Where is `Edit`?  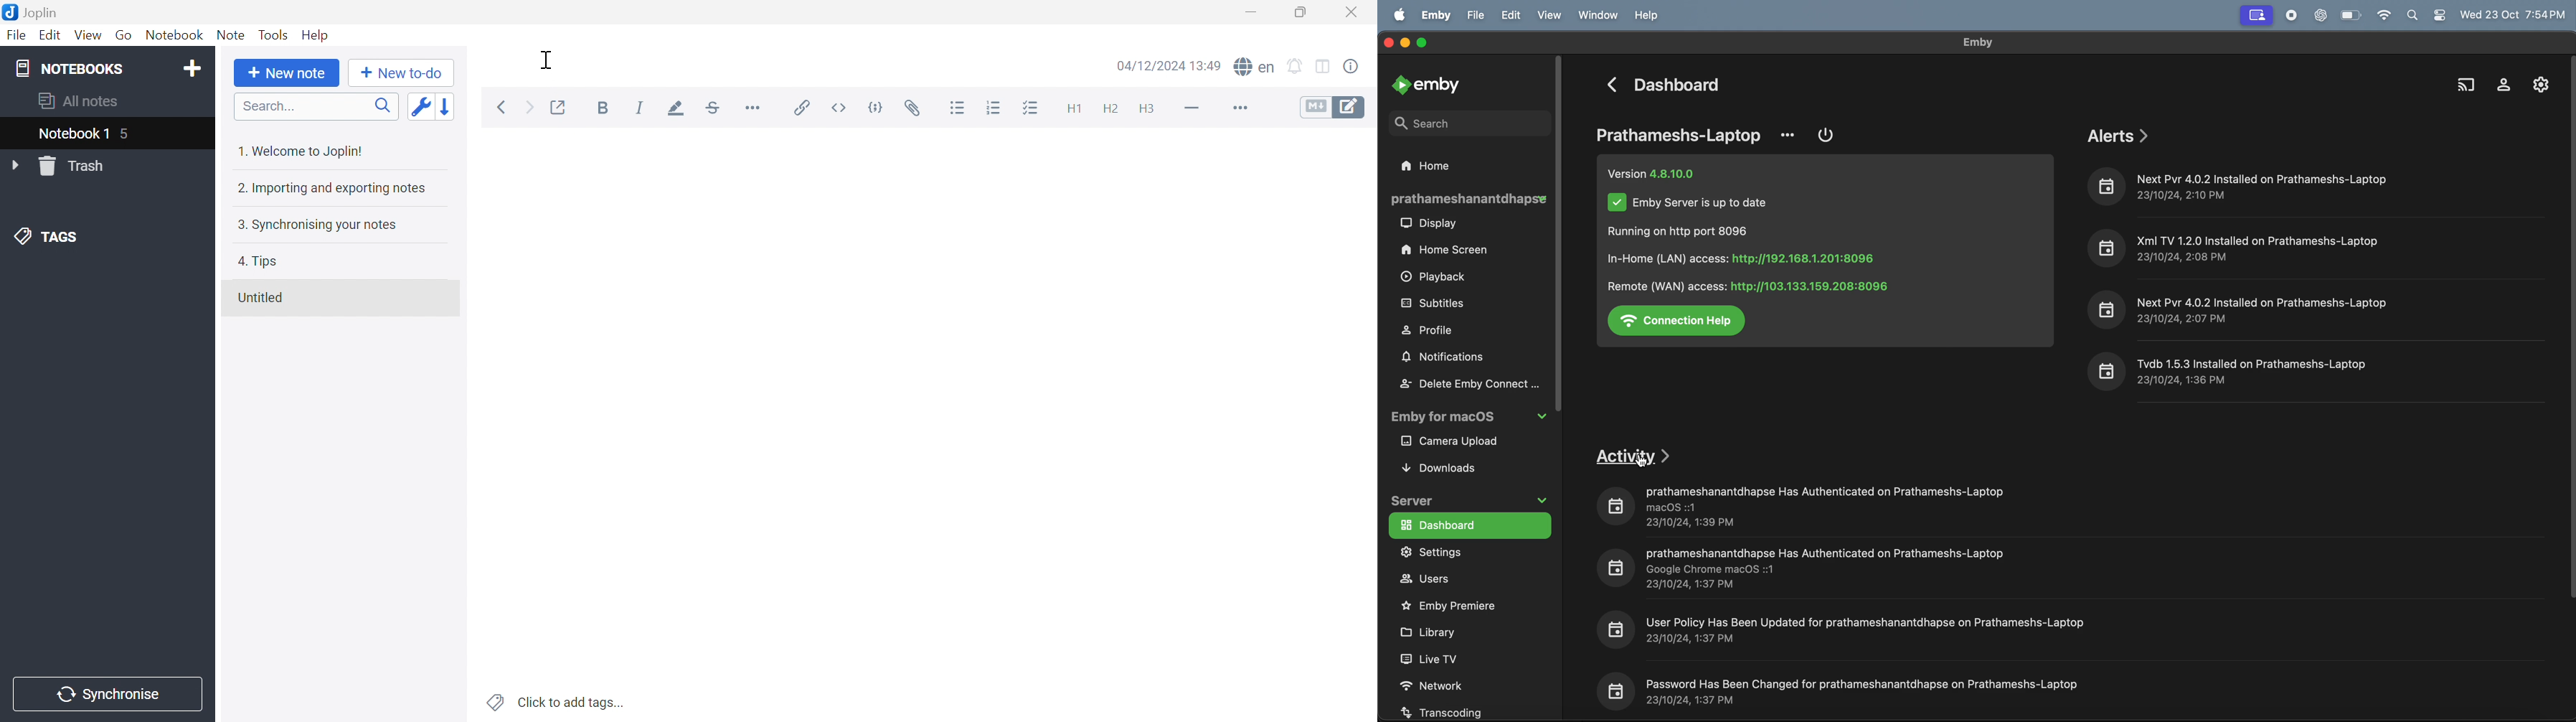
Edit is located at coordinates (51, 36).